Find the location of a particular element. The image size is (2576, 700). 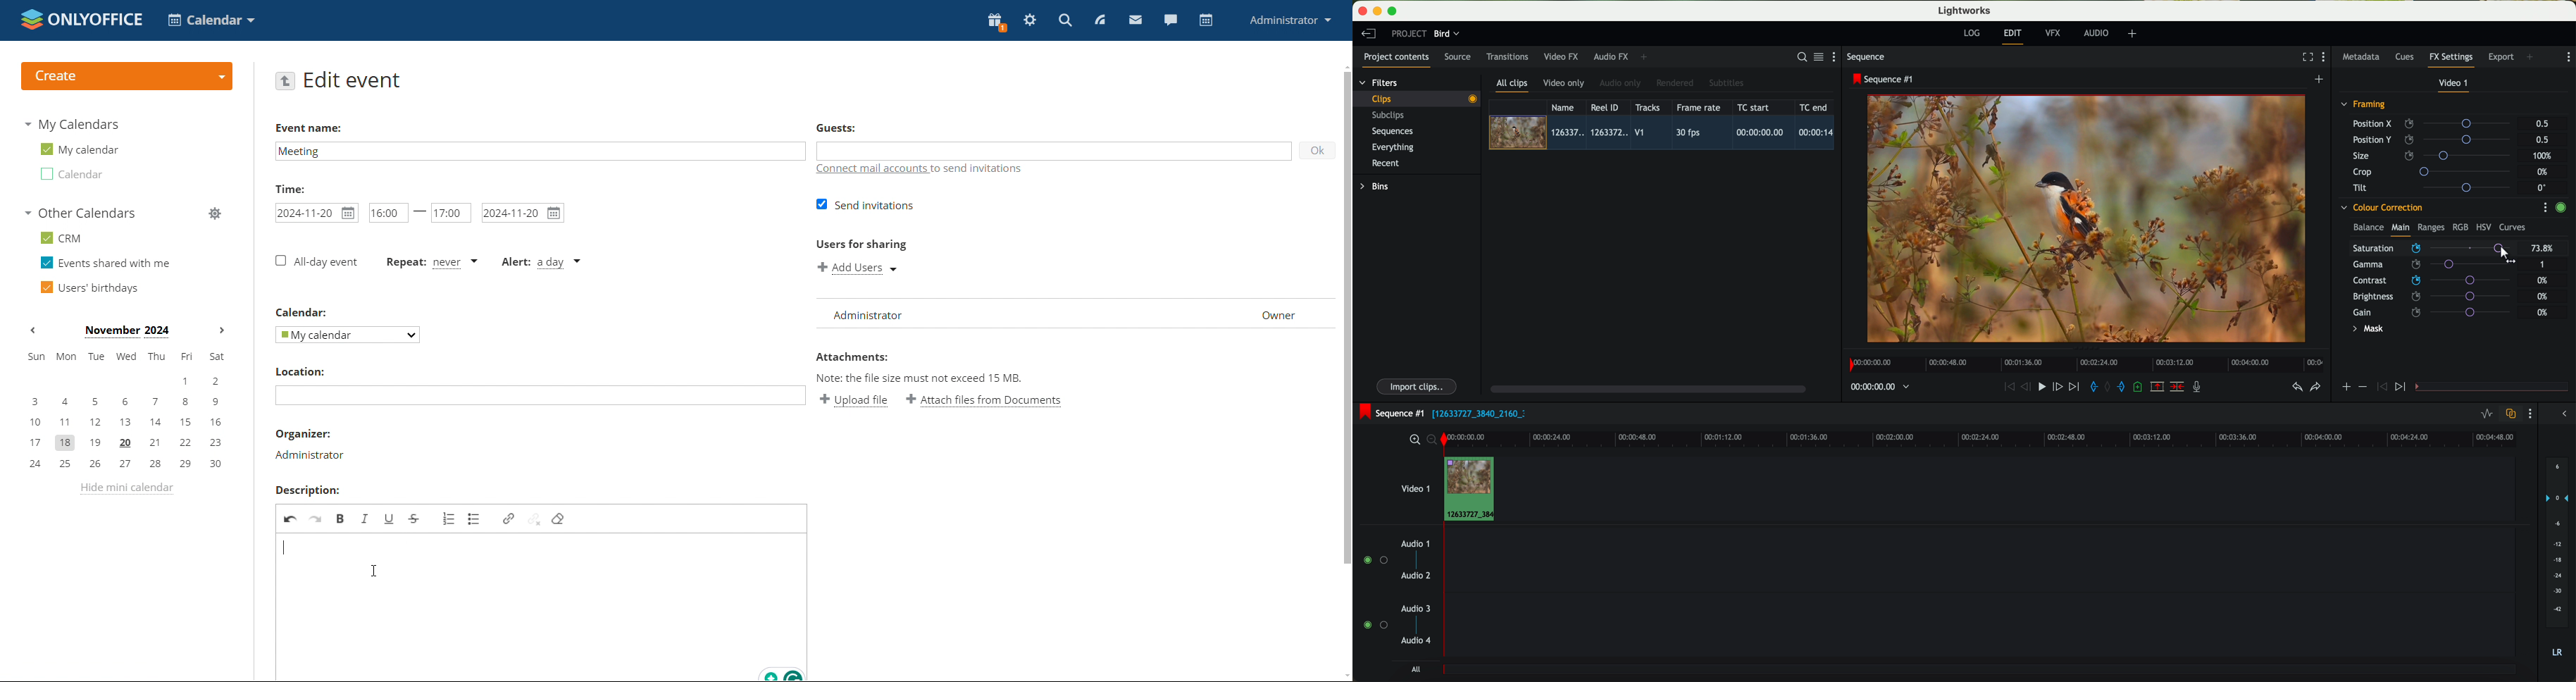

project contents is located at coordinates (1397, 60).